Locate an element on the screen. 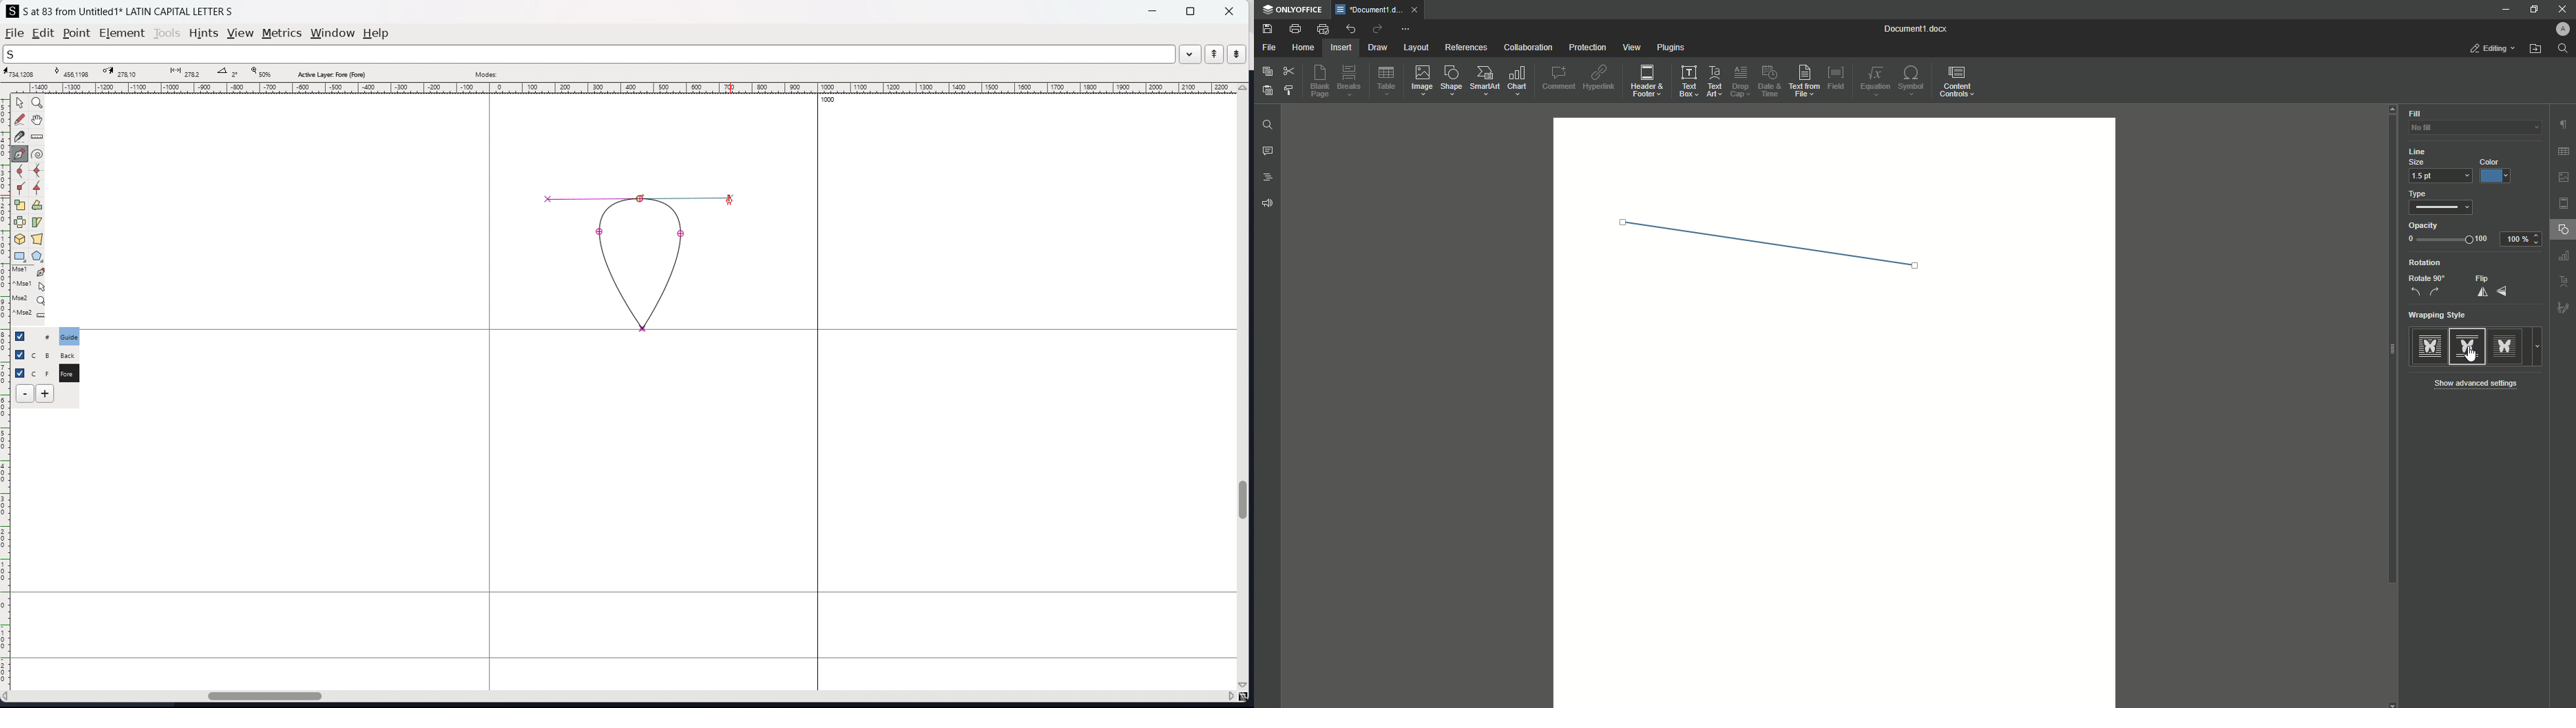  Breaks is located at coordinates (1352, 82).